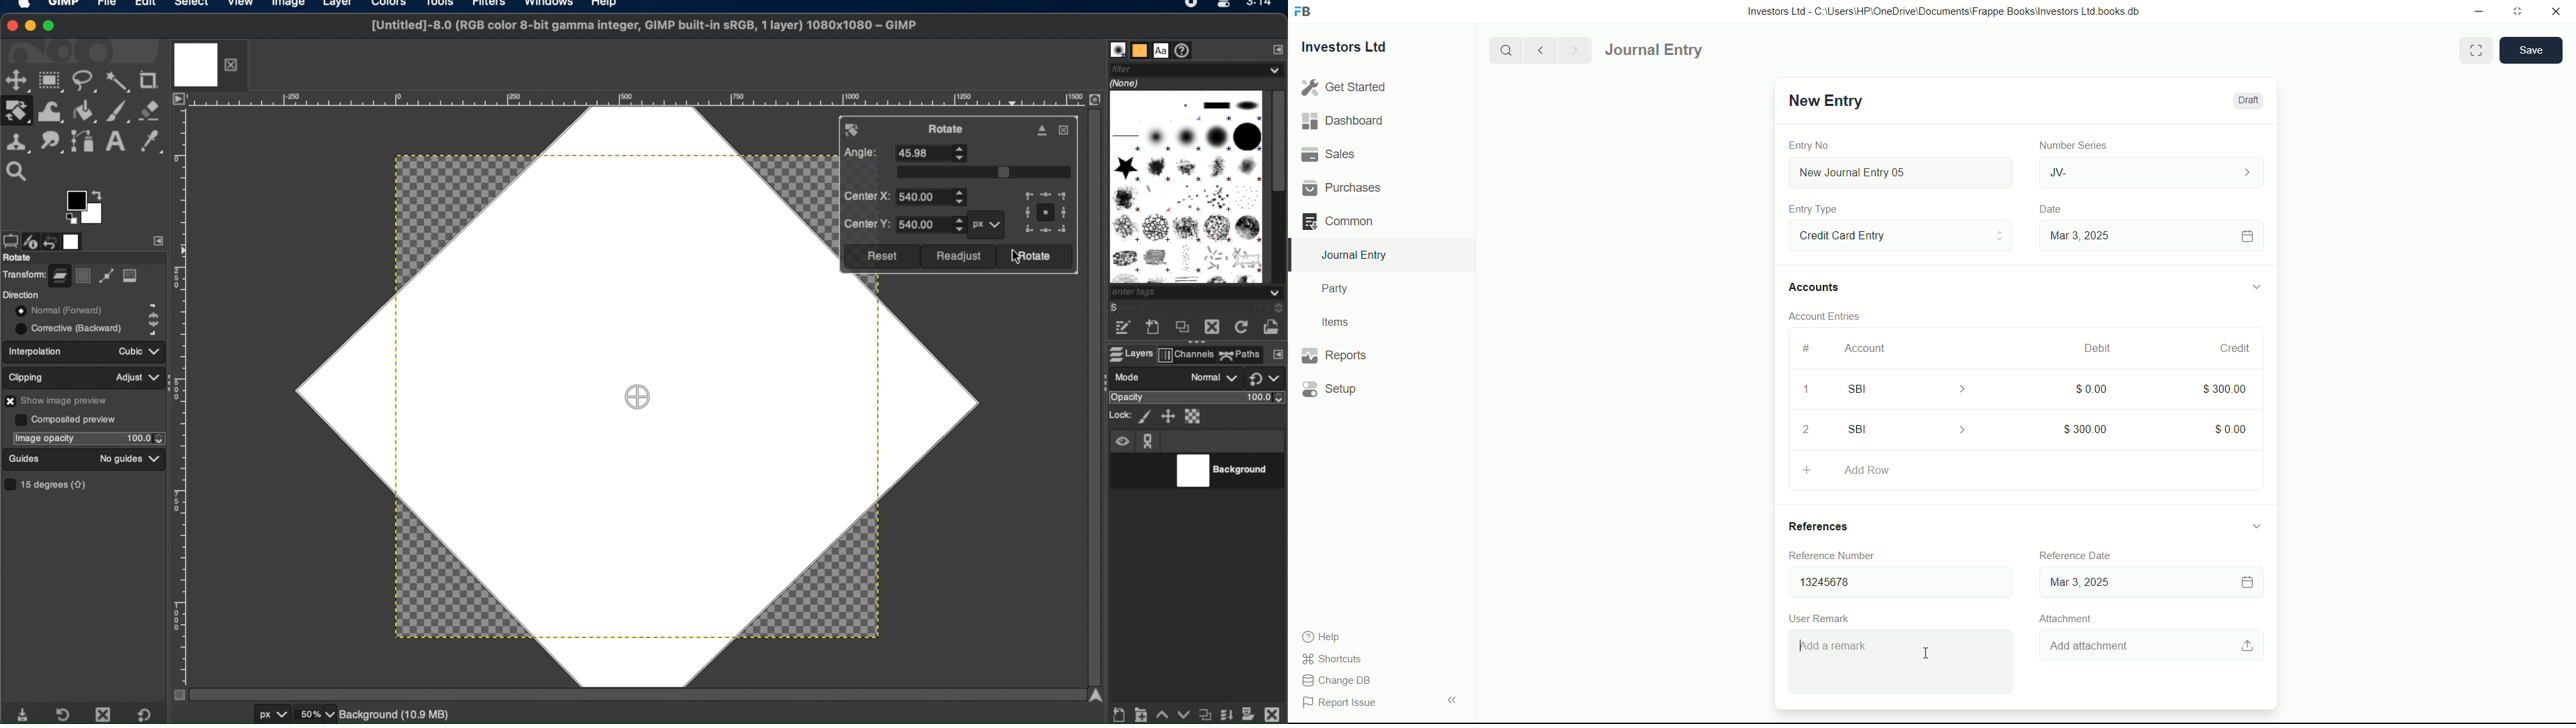 The height and width of the screenshot is (728, 2576). Describe the element at coordinates (905, 154) in the screenshot. I see `angle` at that location.